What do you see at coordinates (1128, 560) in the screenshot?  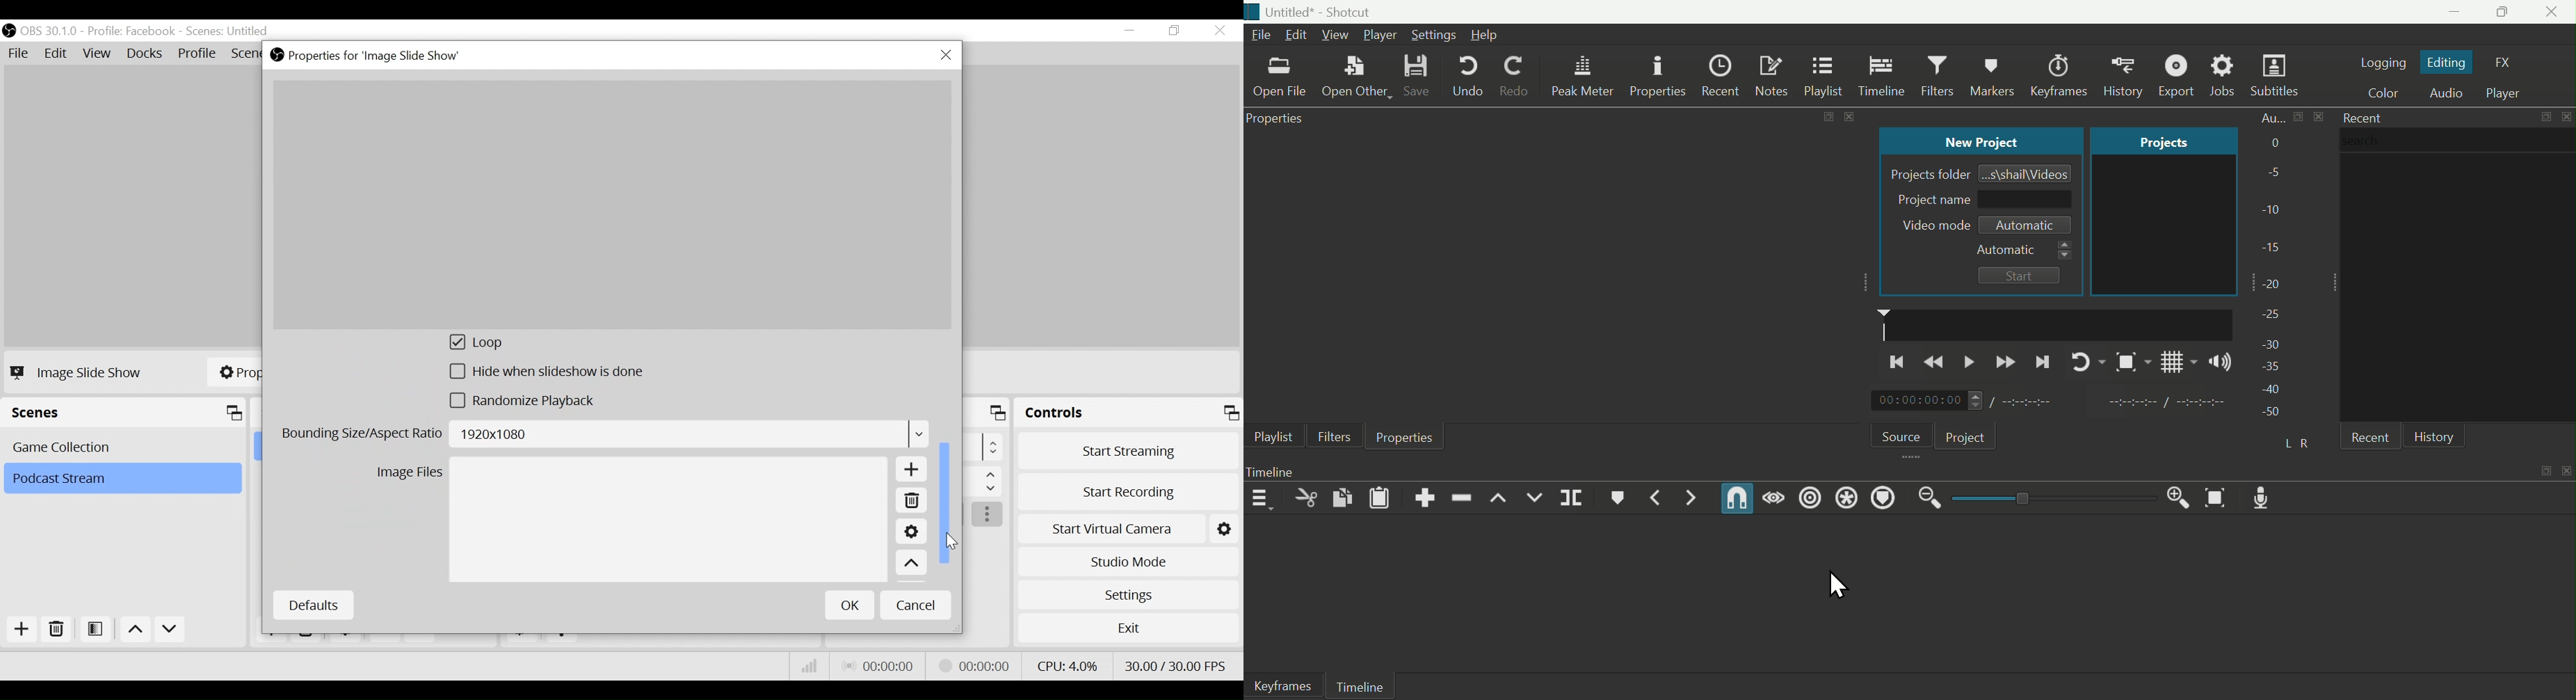 I see `Studio Mode` at bounding box center [1128, 560].